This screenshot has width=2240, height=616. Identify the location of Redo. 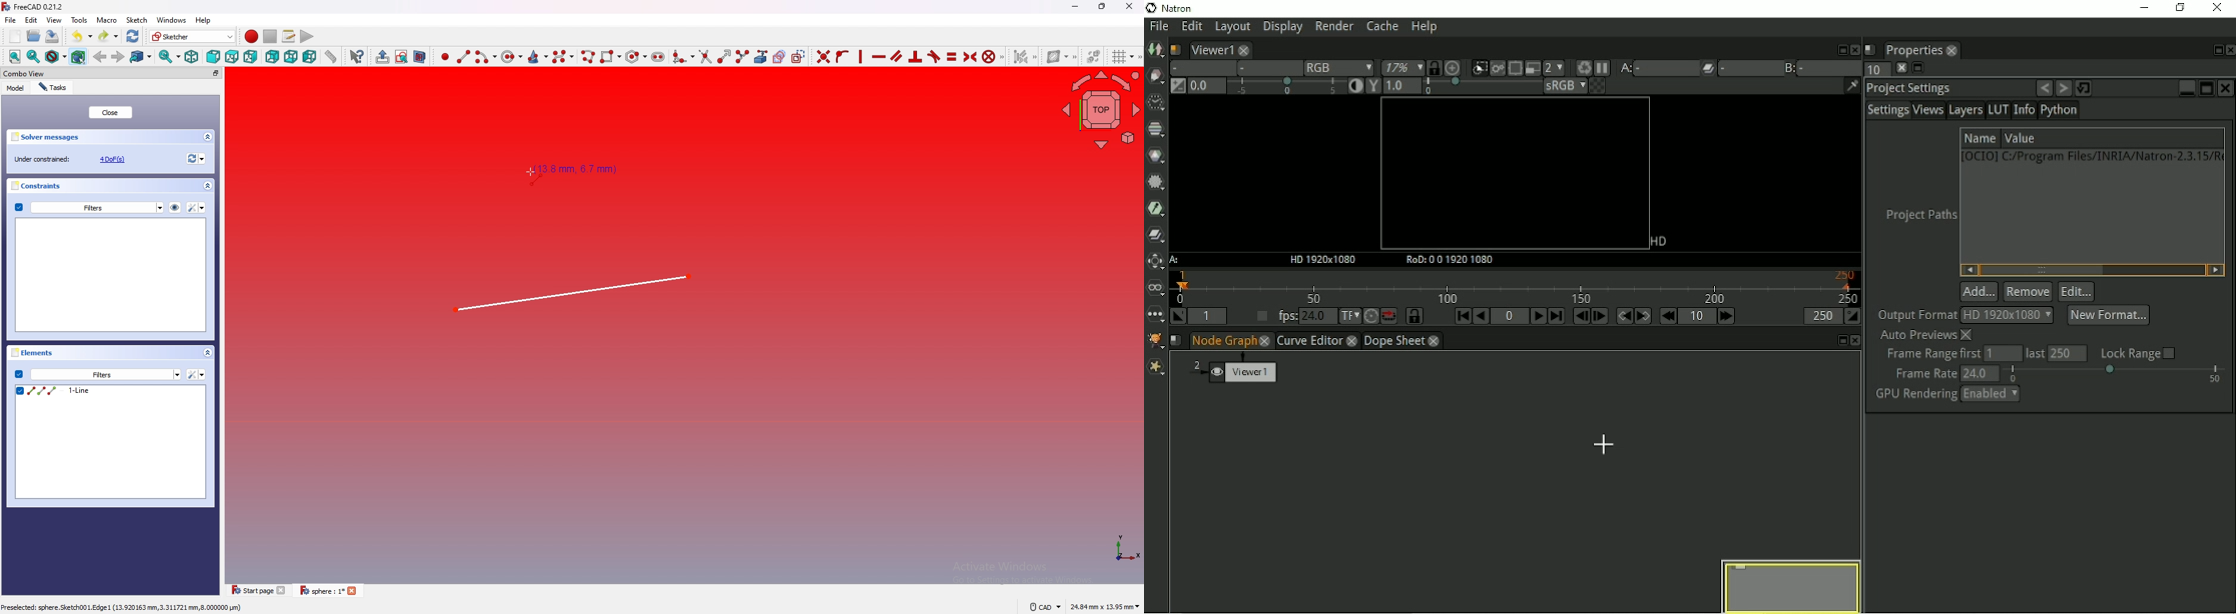
(107, 35).